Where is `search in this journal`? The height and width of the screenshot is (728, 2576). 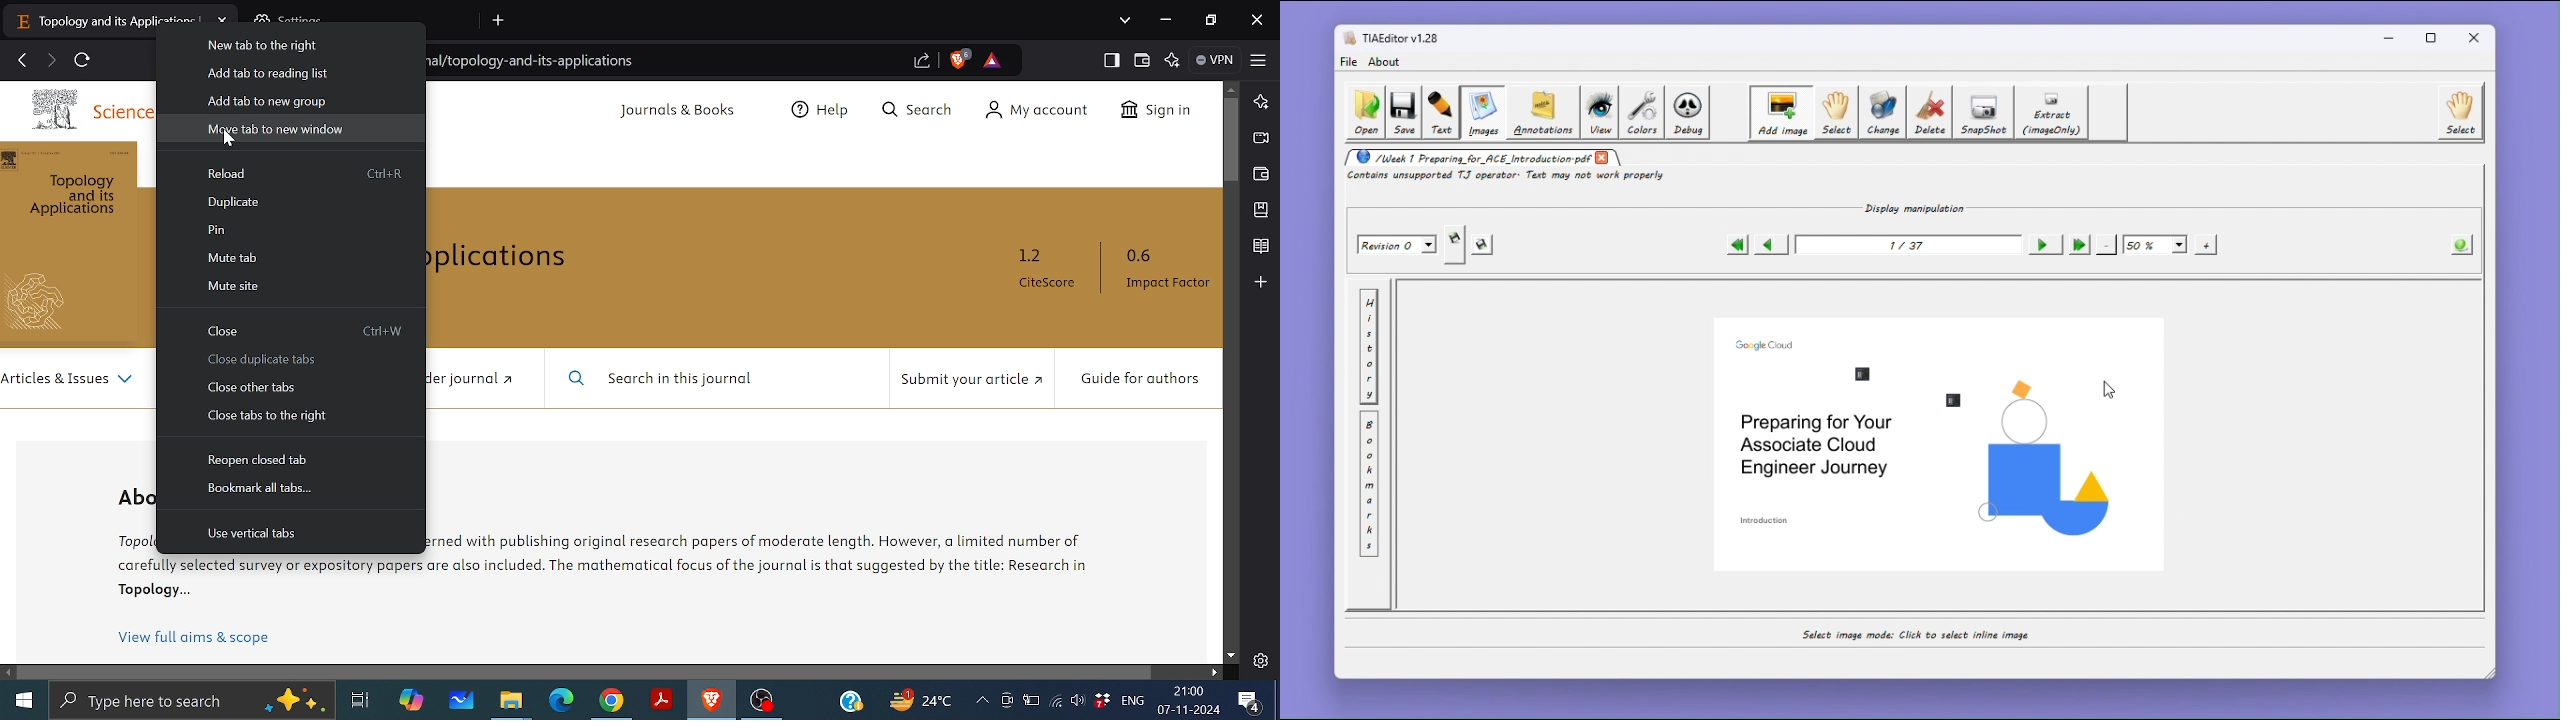 search in this journal is located at coordinates (665, 379).